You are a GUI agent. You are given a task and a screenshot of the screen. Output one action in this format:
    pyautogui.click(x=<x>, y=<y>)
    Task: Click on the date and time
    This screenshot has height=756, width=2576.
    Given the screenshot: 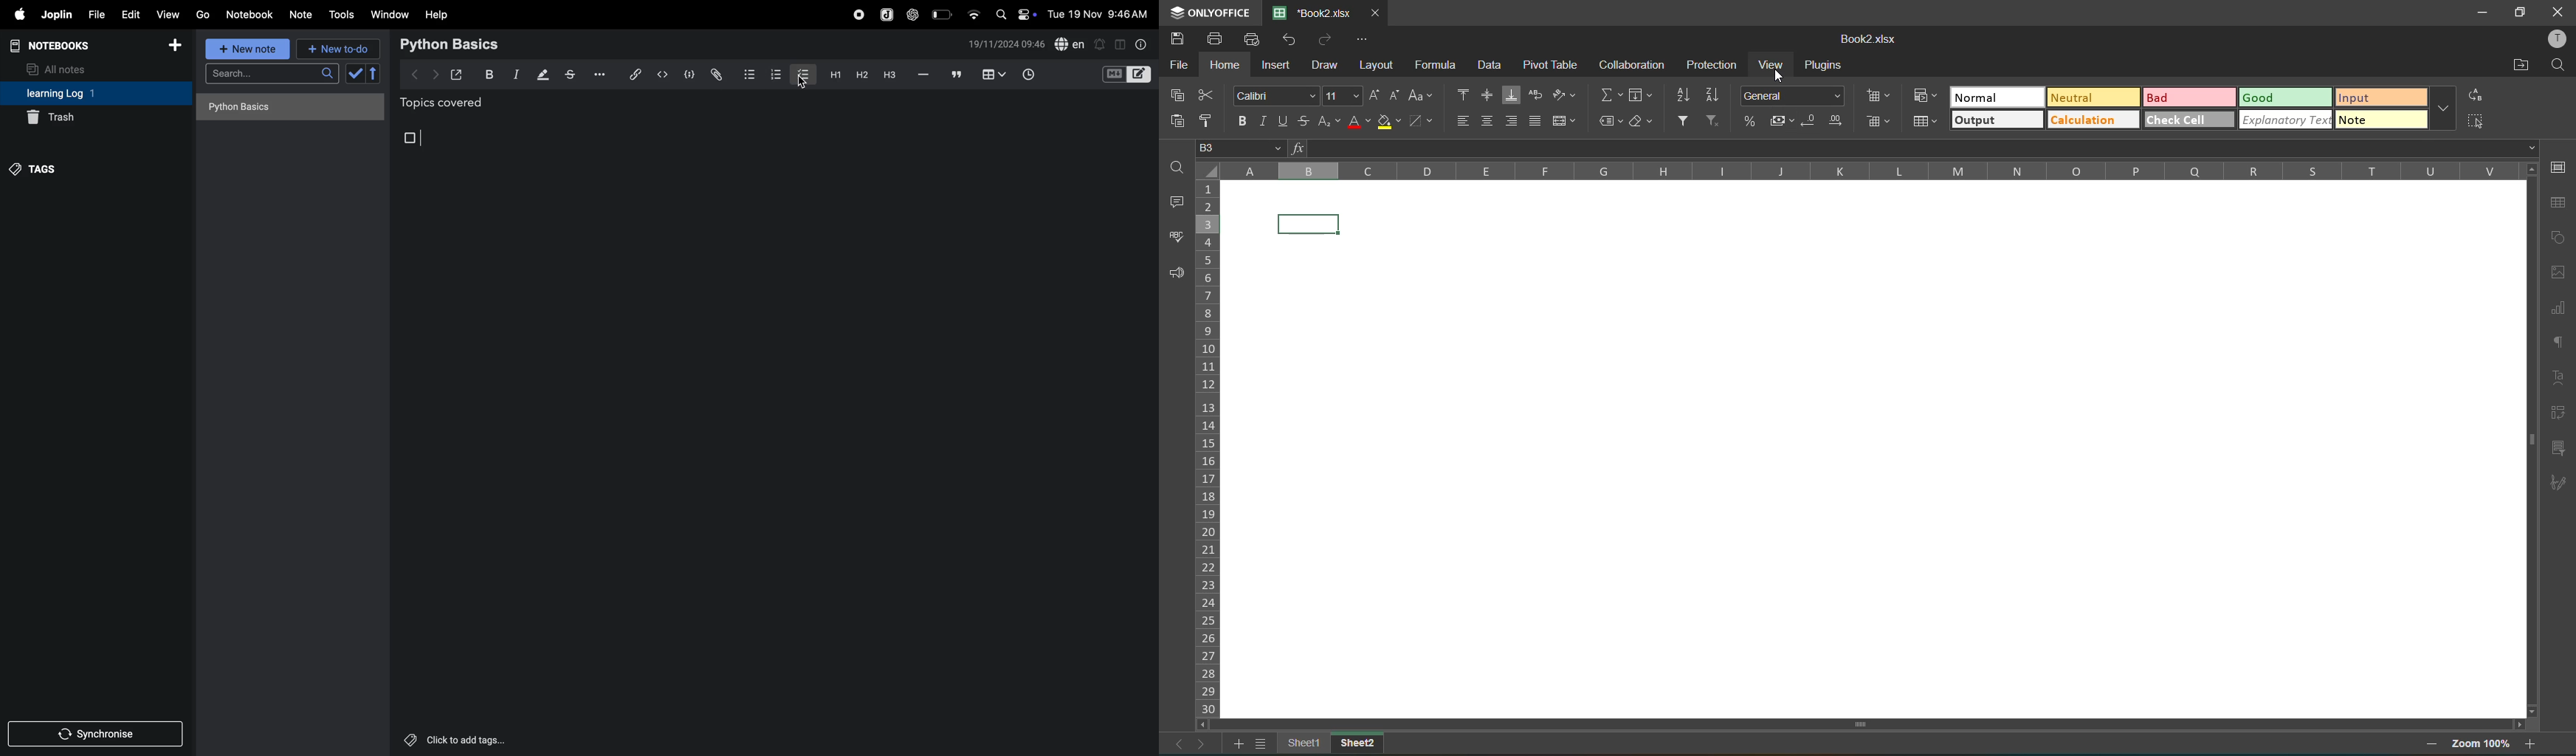 What is the action you would take?
    pyautogui.click(x=1006, y=44)
    